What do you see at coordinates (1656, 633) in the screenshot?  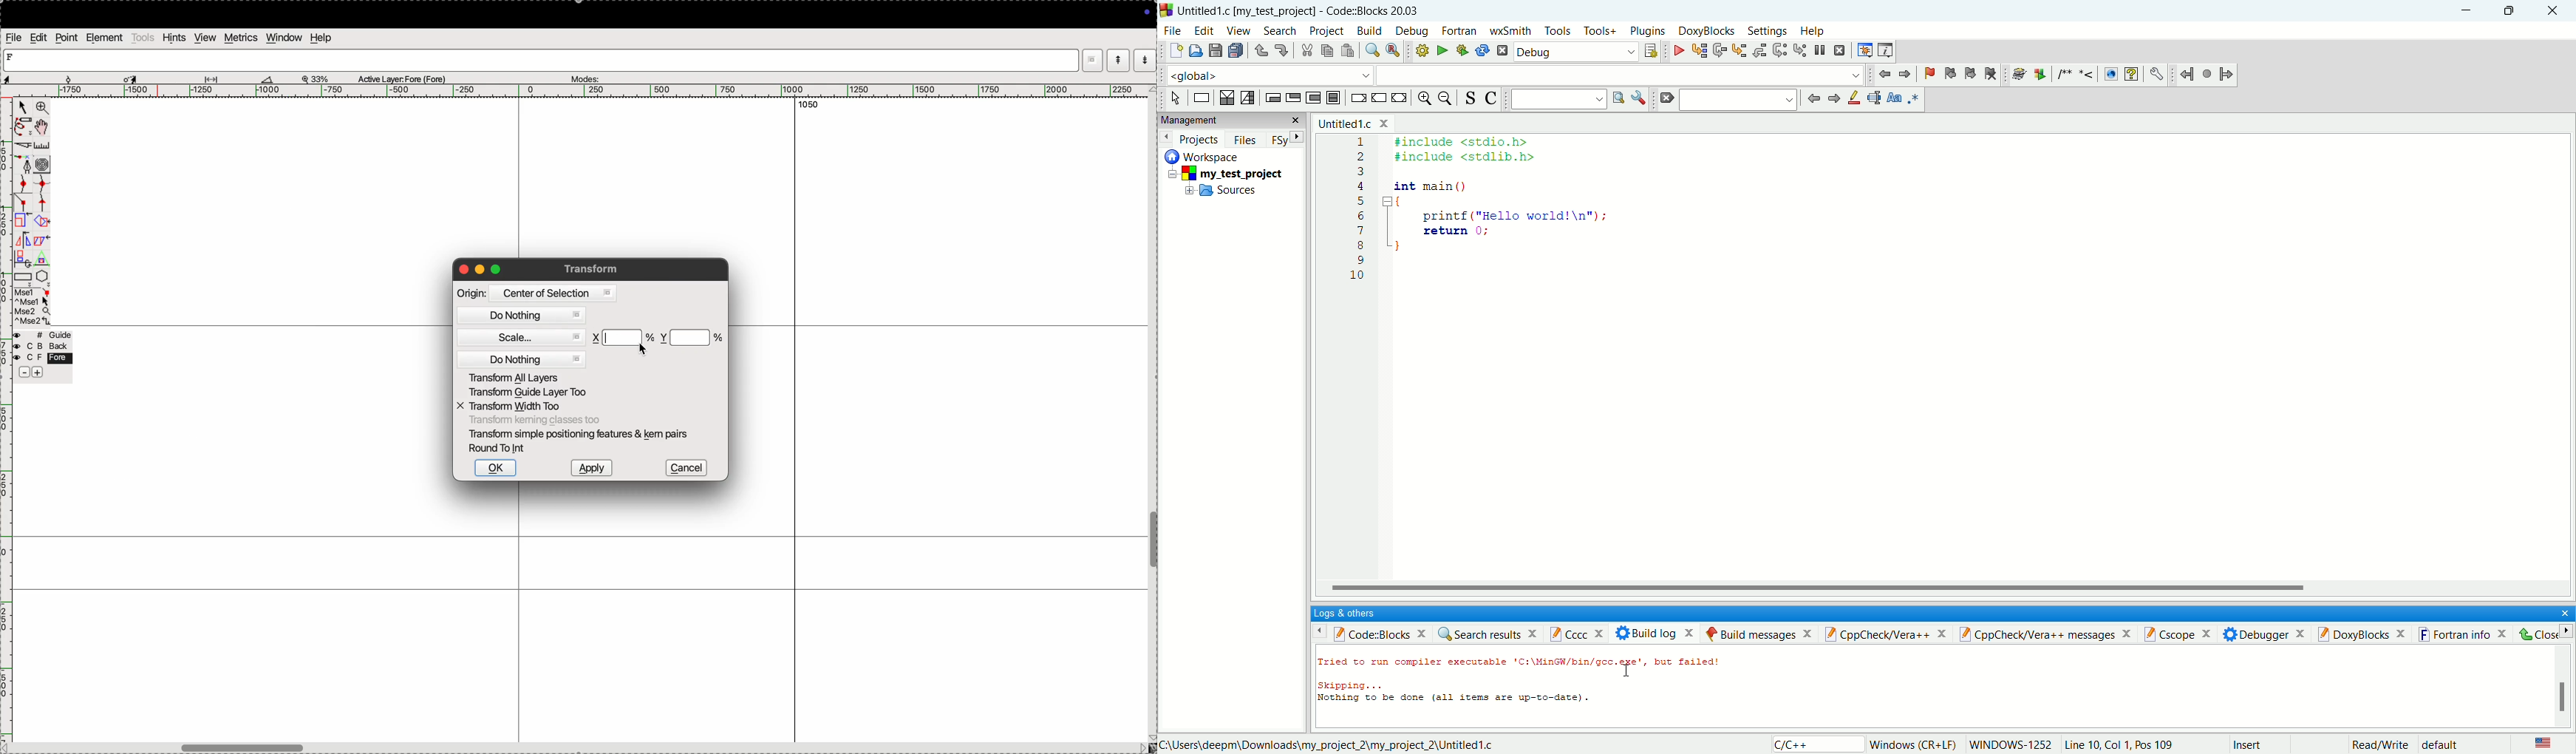 I see `build log` at bounding box center [1656, 633].